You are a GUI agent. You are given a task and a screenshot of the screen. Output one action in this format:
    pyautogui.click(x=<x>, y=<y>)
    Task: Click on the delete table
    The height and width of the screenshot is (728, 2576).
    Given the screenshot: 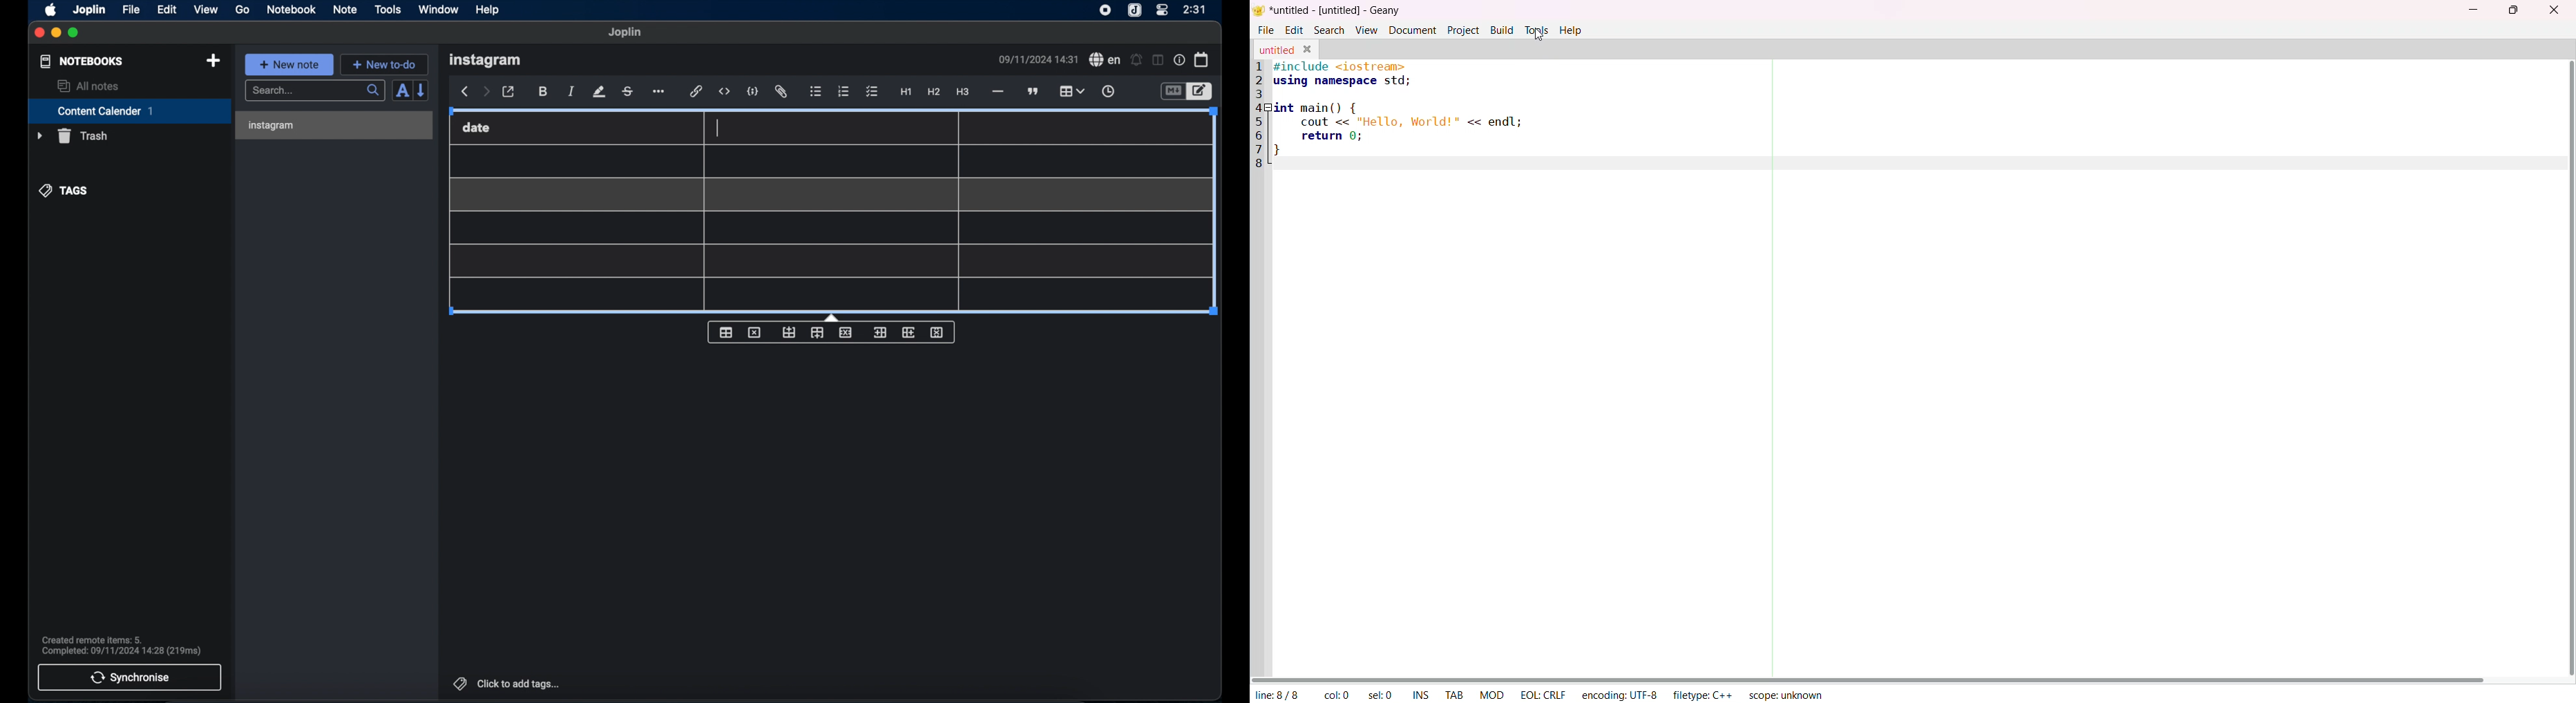 What is the action you would take?
    pyautogui.click(x=755, y=332)
    